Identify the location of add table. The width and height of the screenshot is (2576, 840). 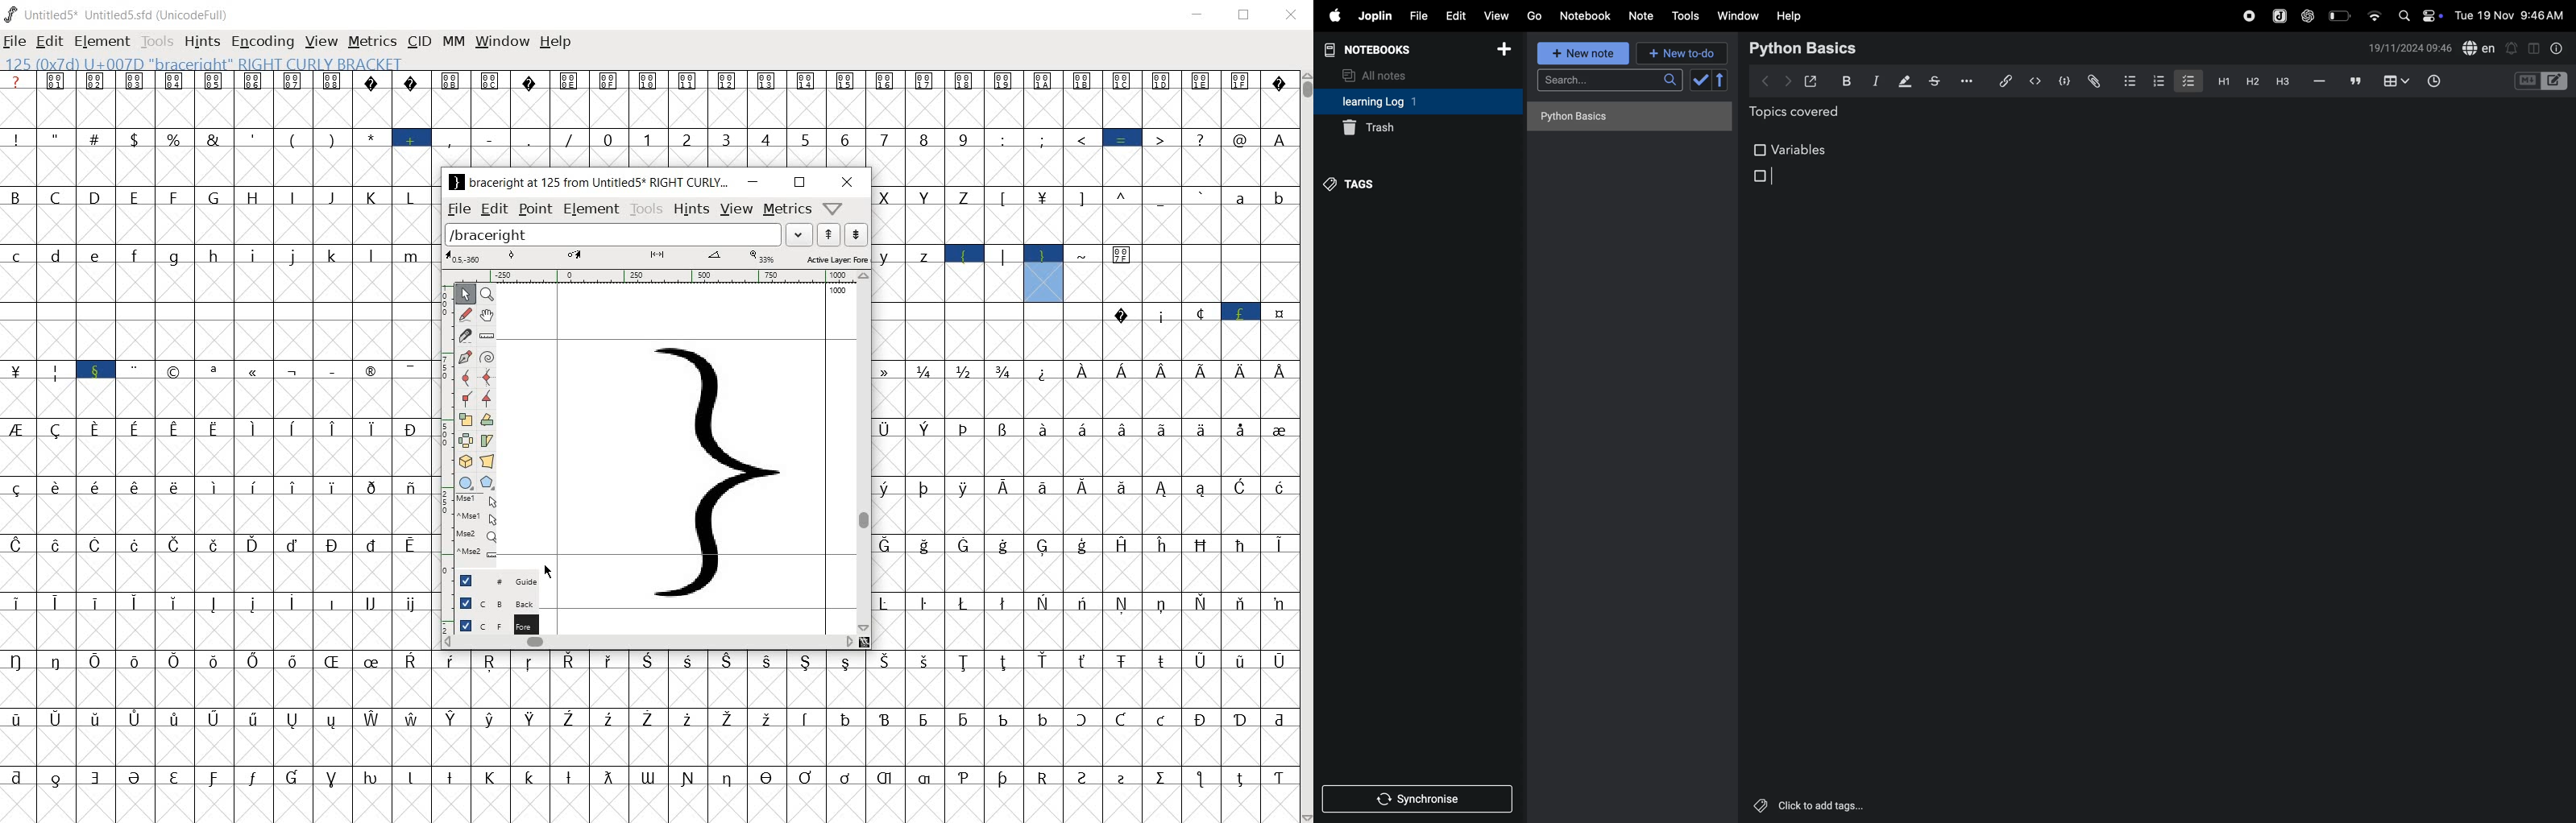
(2394, 82).